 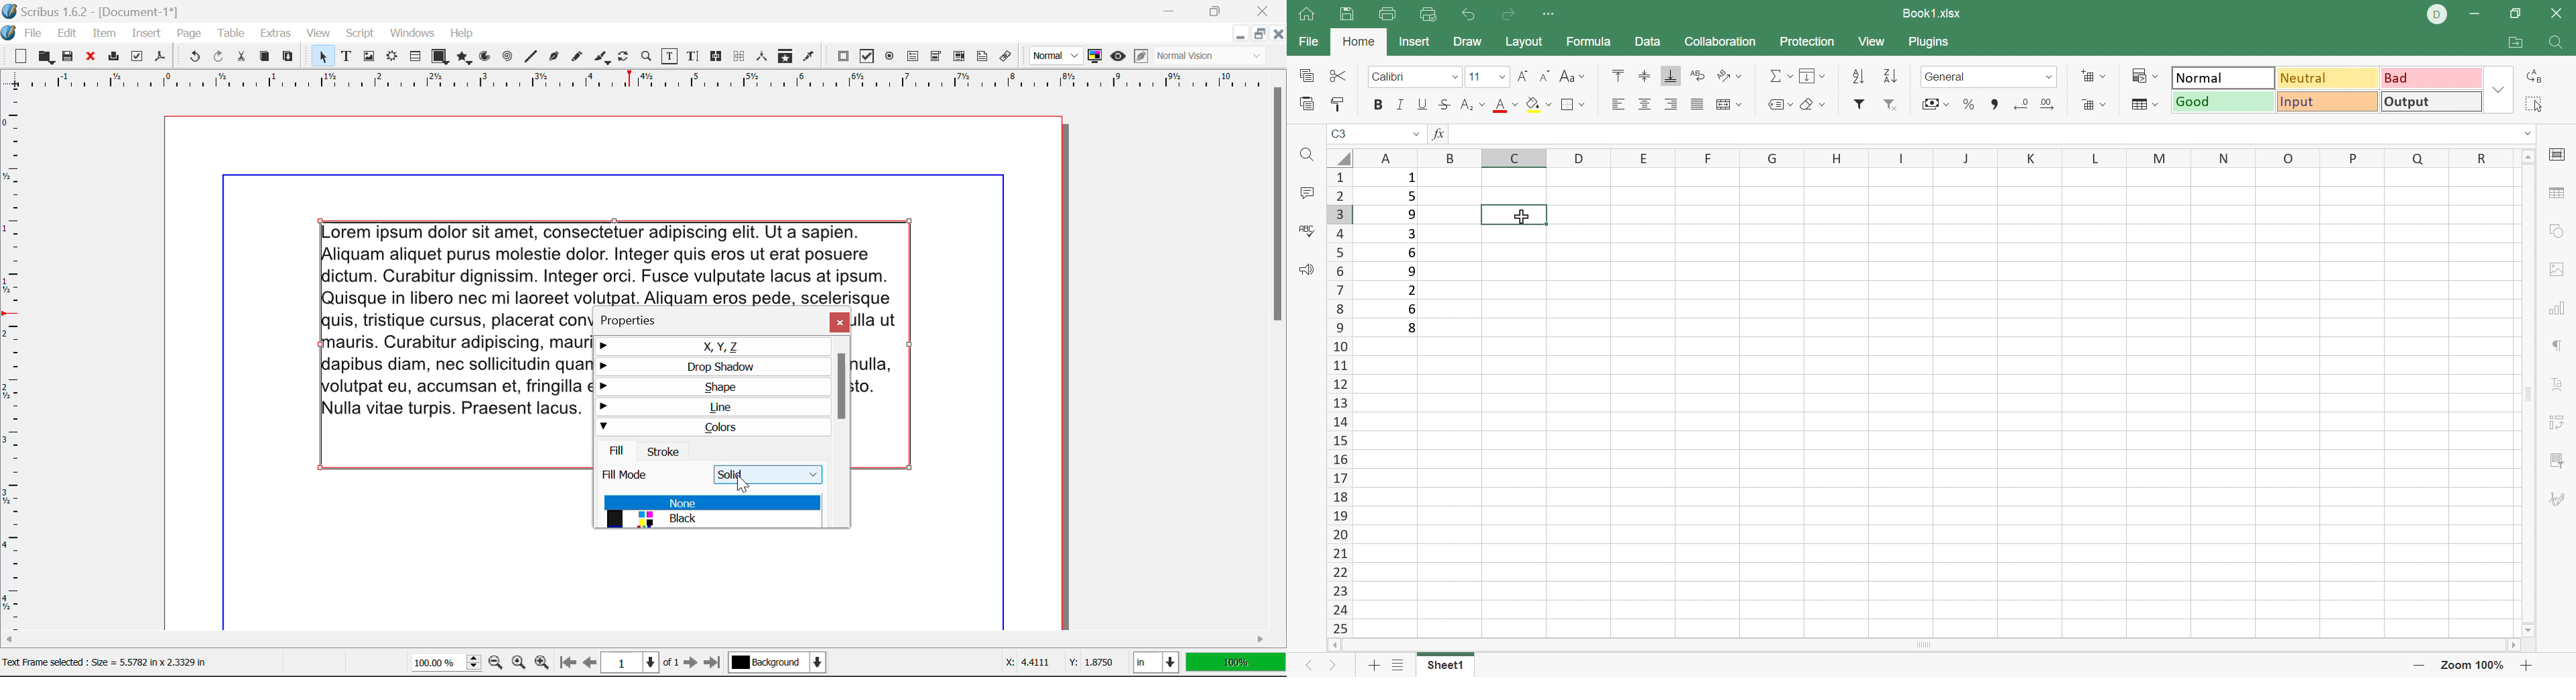 What do you see at coordinates (542, 664) in the screenshot?
I see `Zoom In` at bounding box center [542, 664].